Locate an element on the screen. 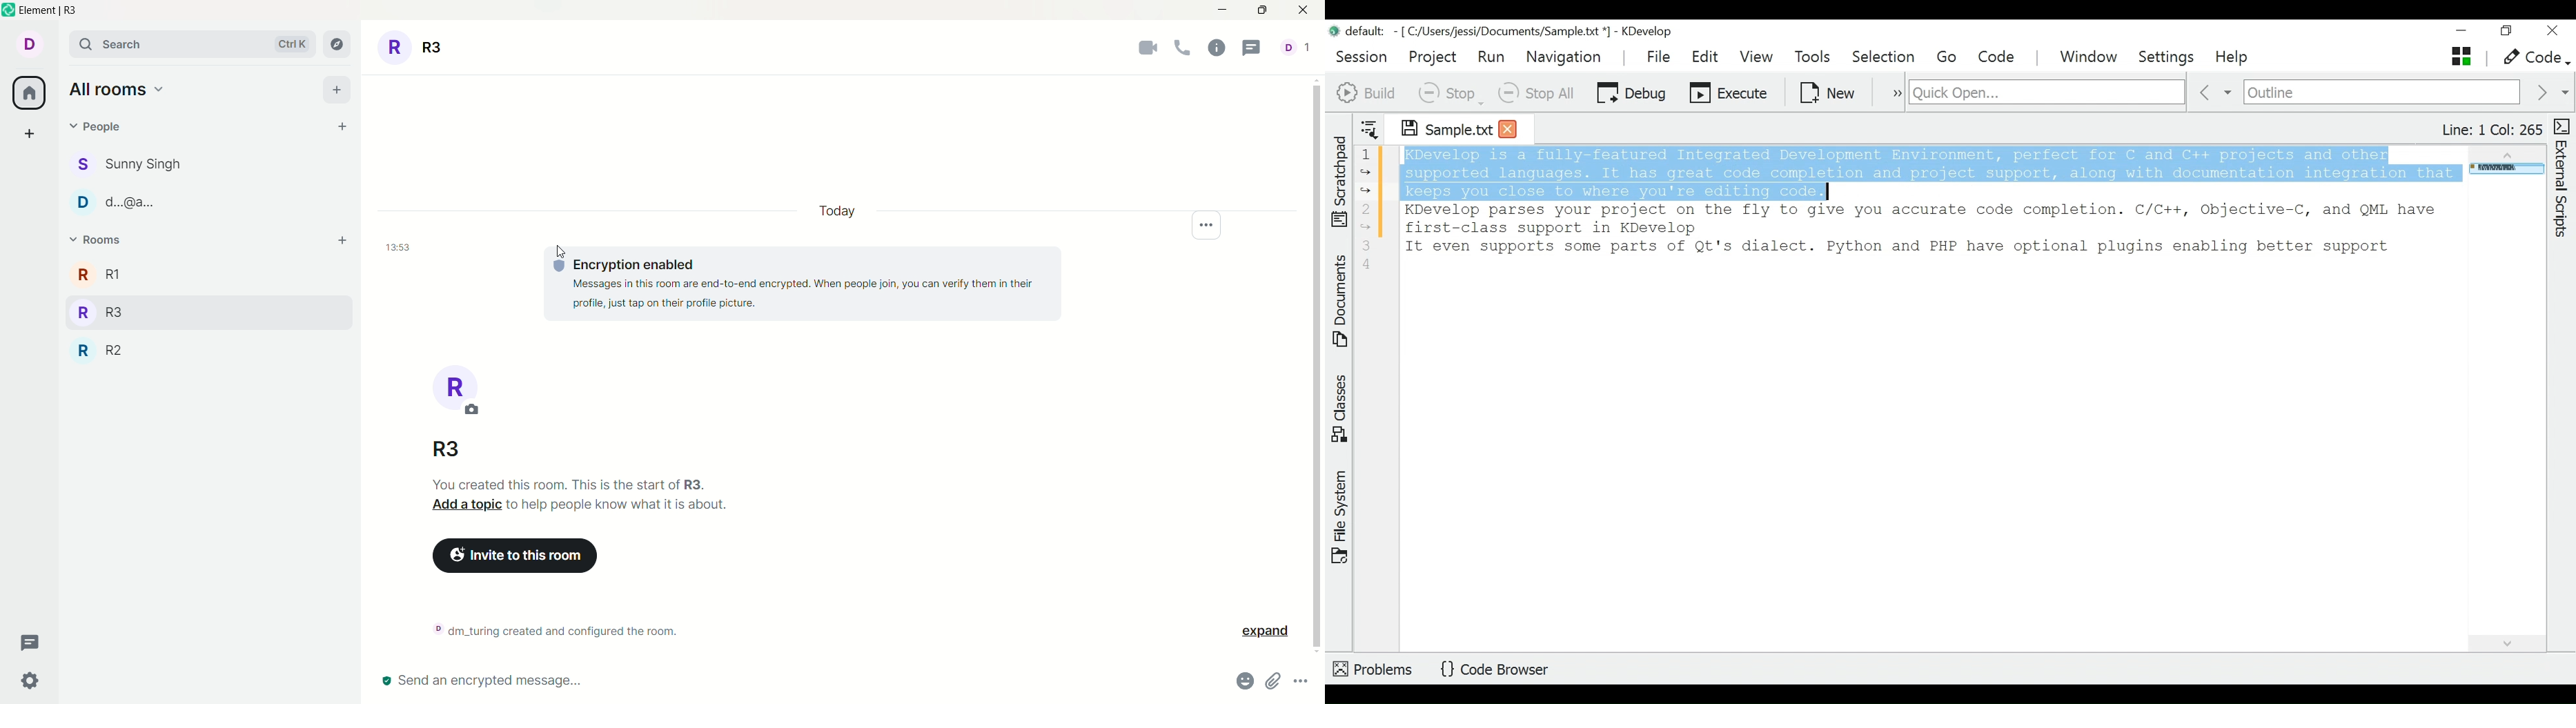  threads is located at coordinates (1252, 51).